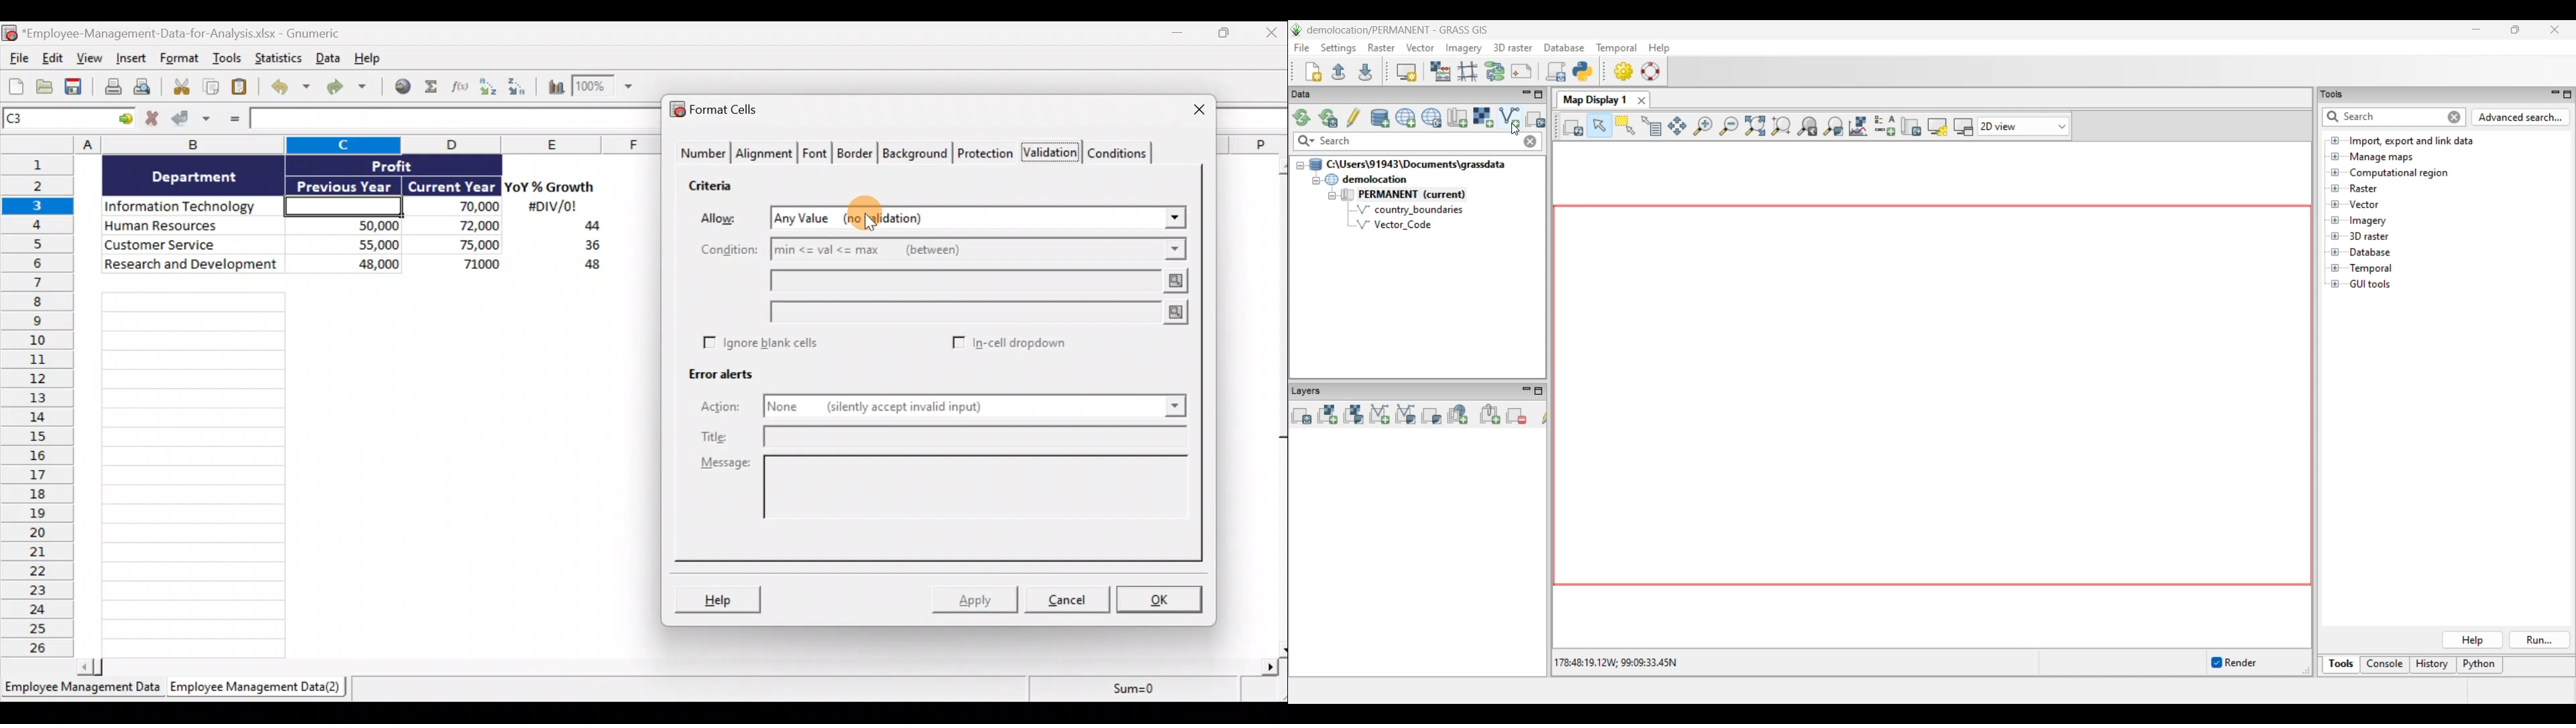 This screenshot has height=728, width=2576. Describe the element at coordinates (111, 88) in the screenshot. I see `Print current file` at that location.